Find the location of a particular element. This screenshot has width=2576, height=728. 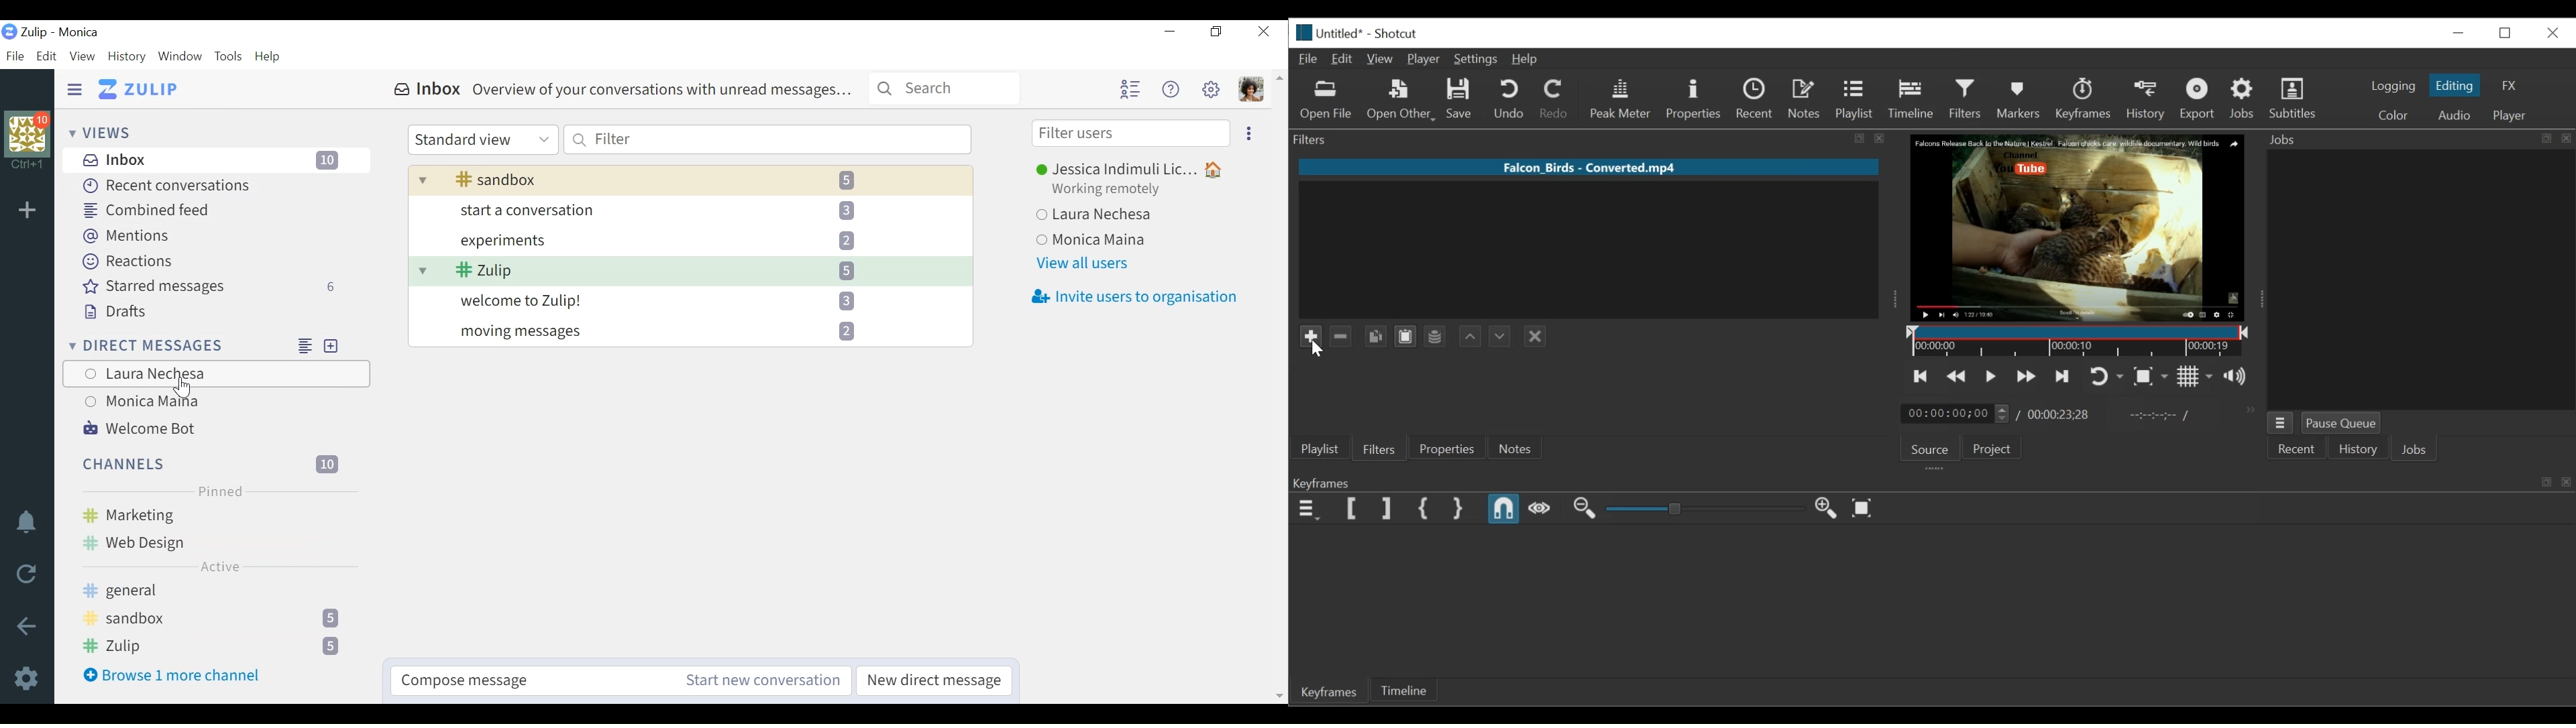

Edit is located at coordinates (1342, 60).